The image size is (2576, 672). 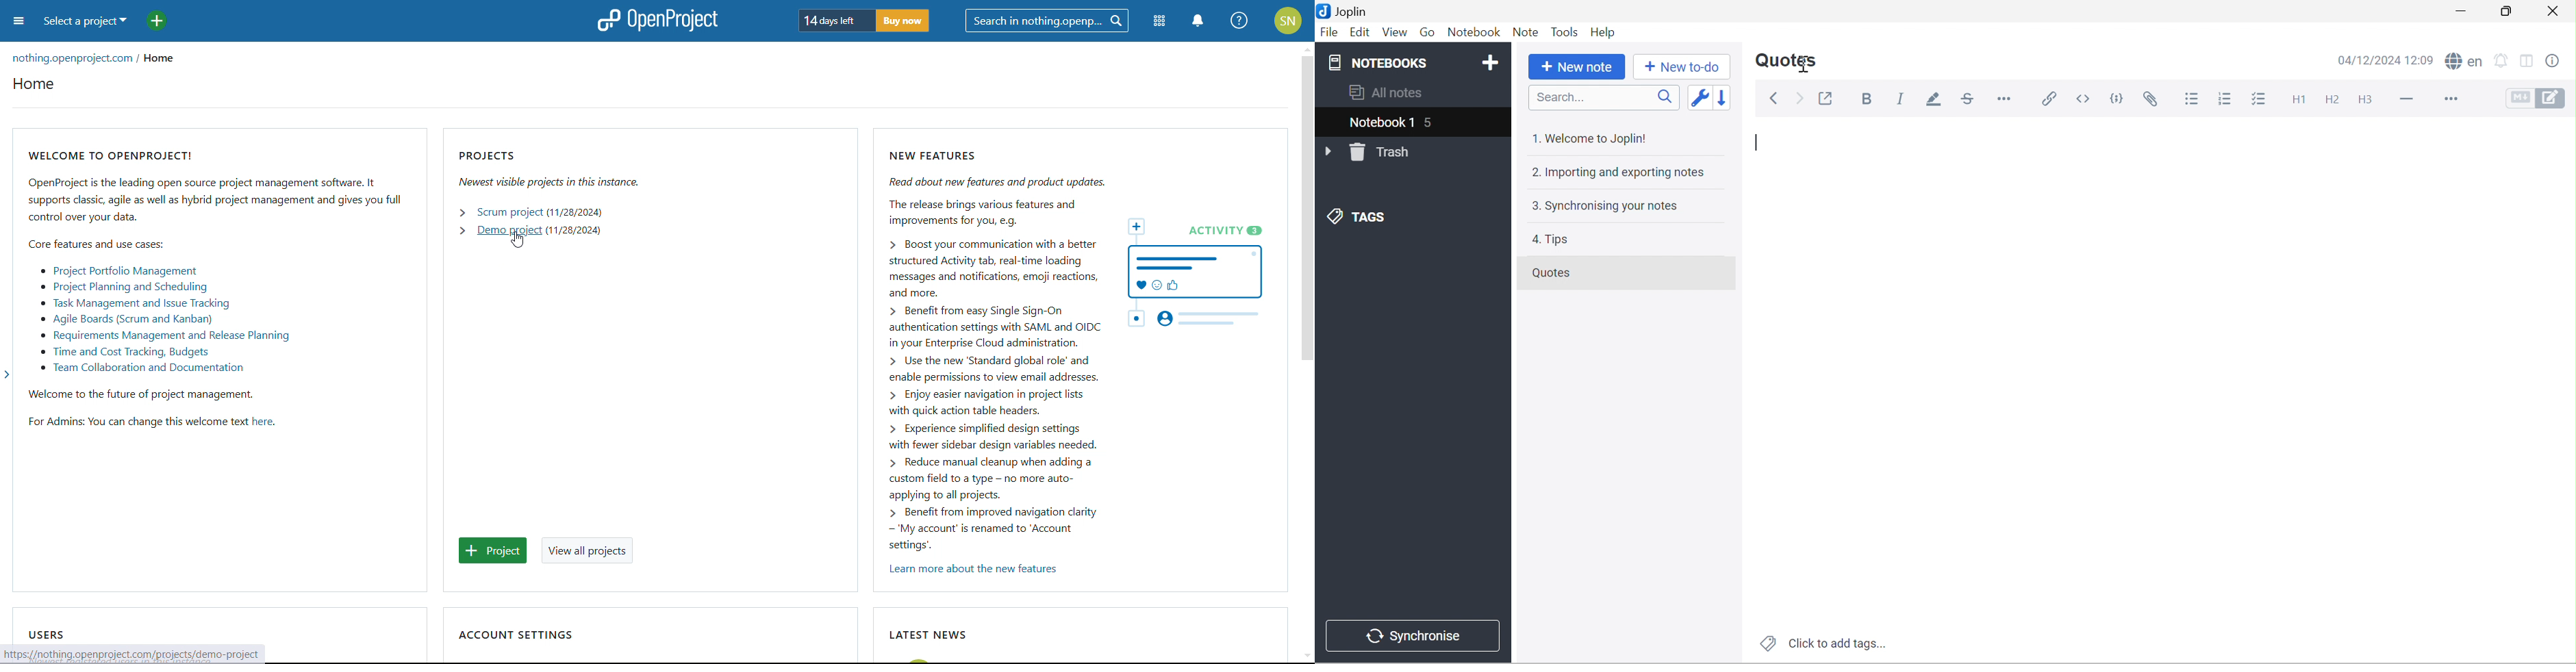 I want to click on Forward, so click(x=1799, y=99).